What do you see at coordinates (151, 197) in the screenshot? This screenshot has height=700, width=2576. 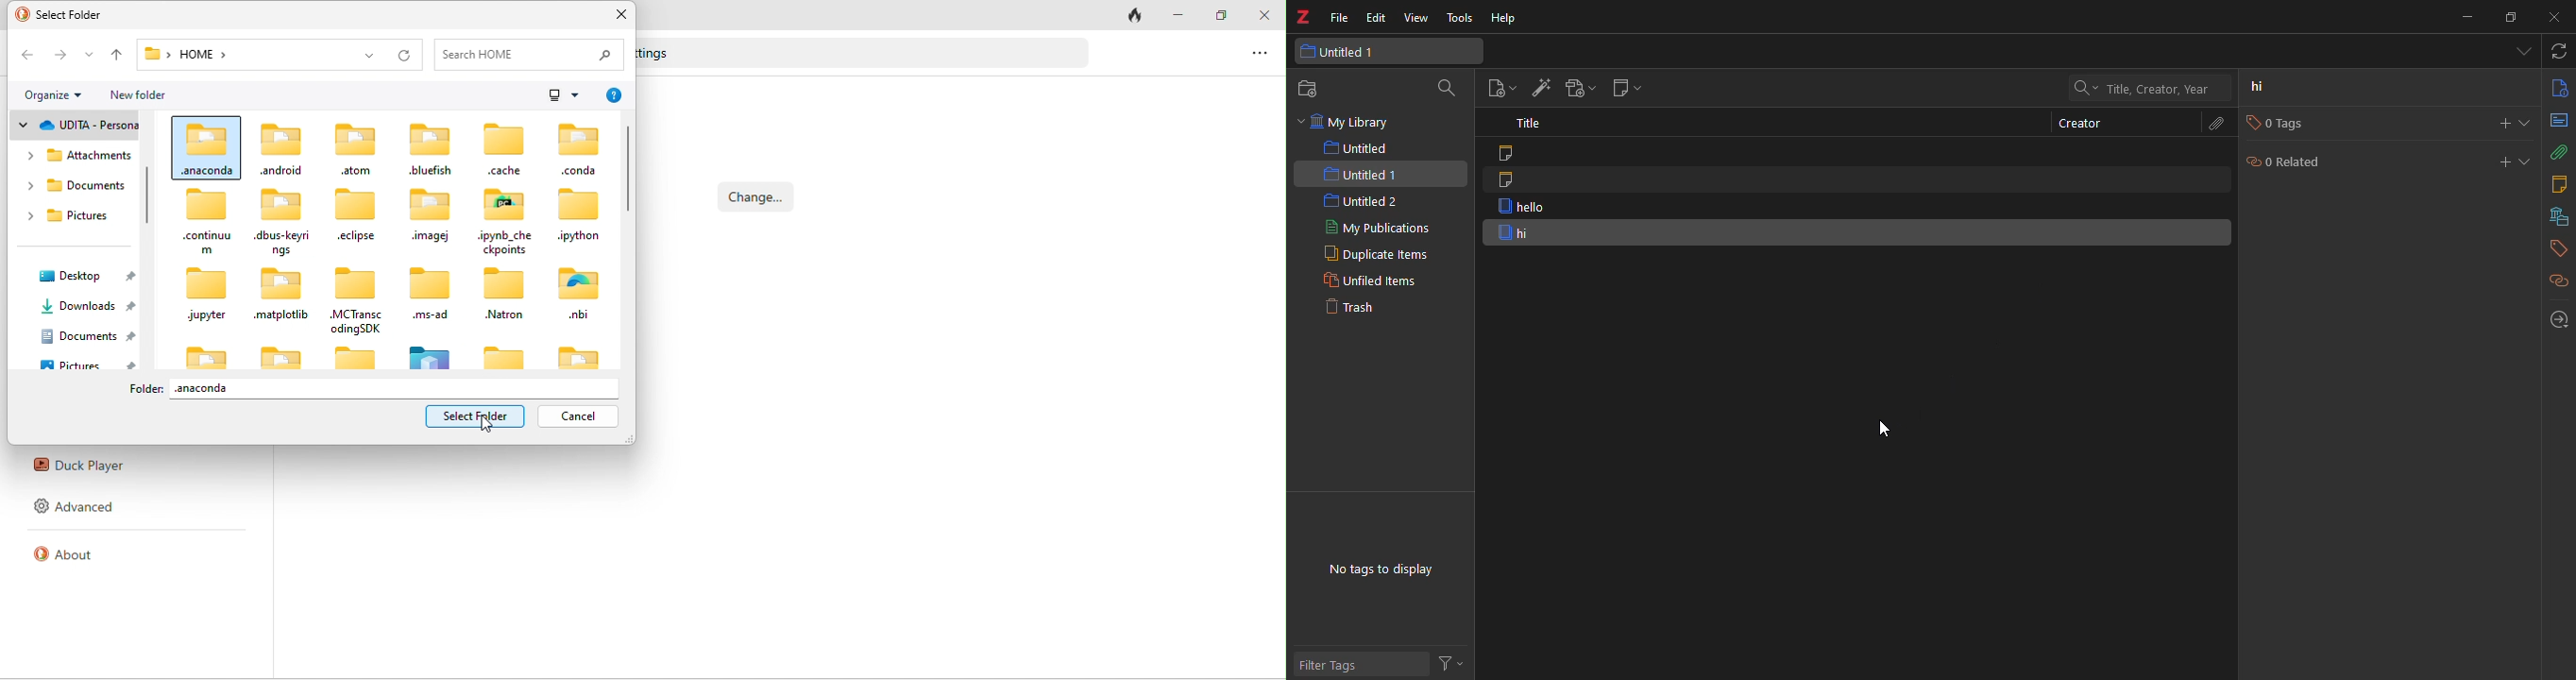 I see `vertical scroll bar` at bounding box center [151, 197].